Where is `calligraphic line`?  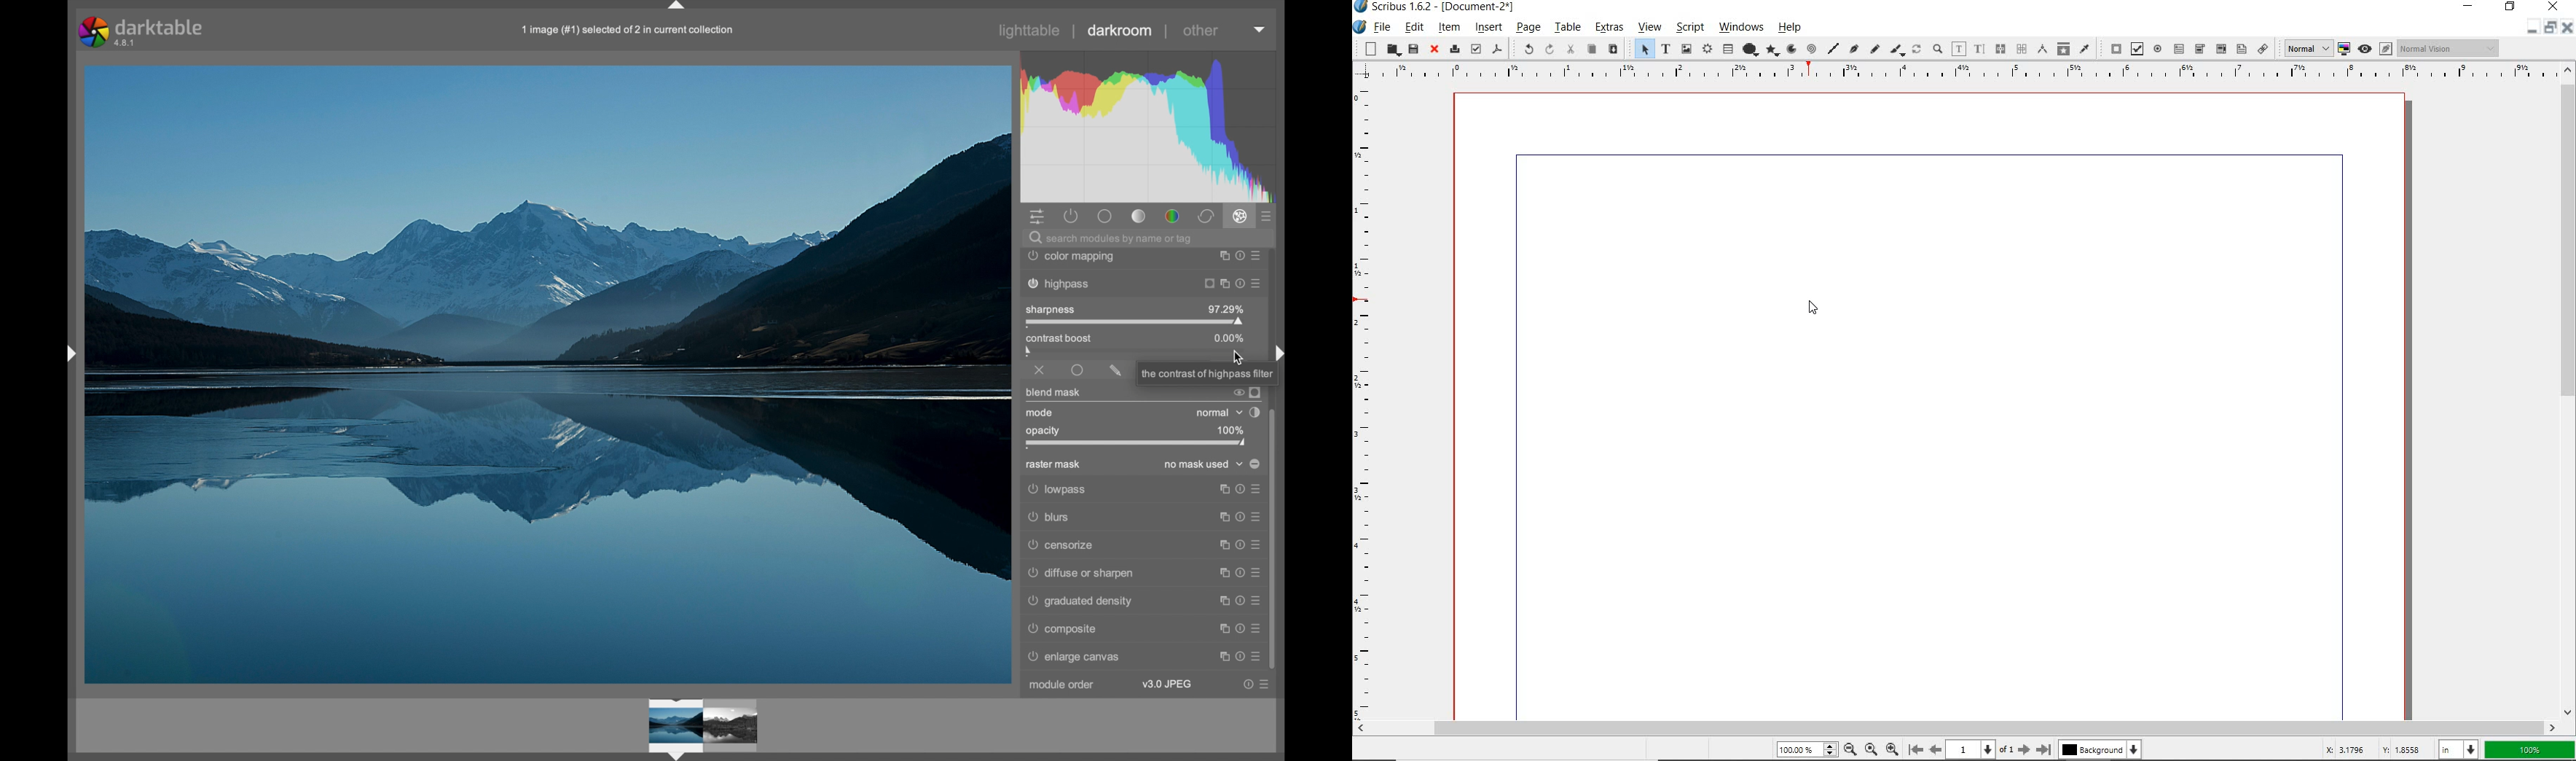 calligraphic line is located at coordinates (1897, 50).